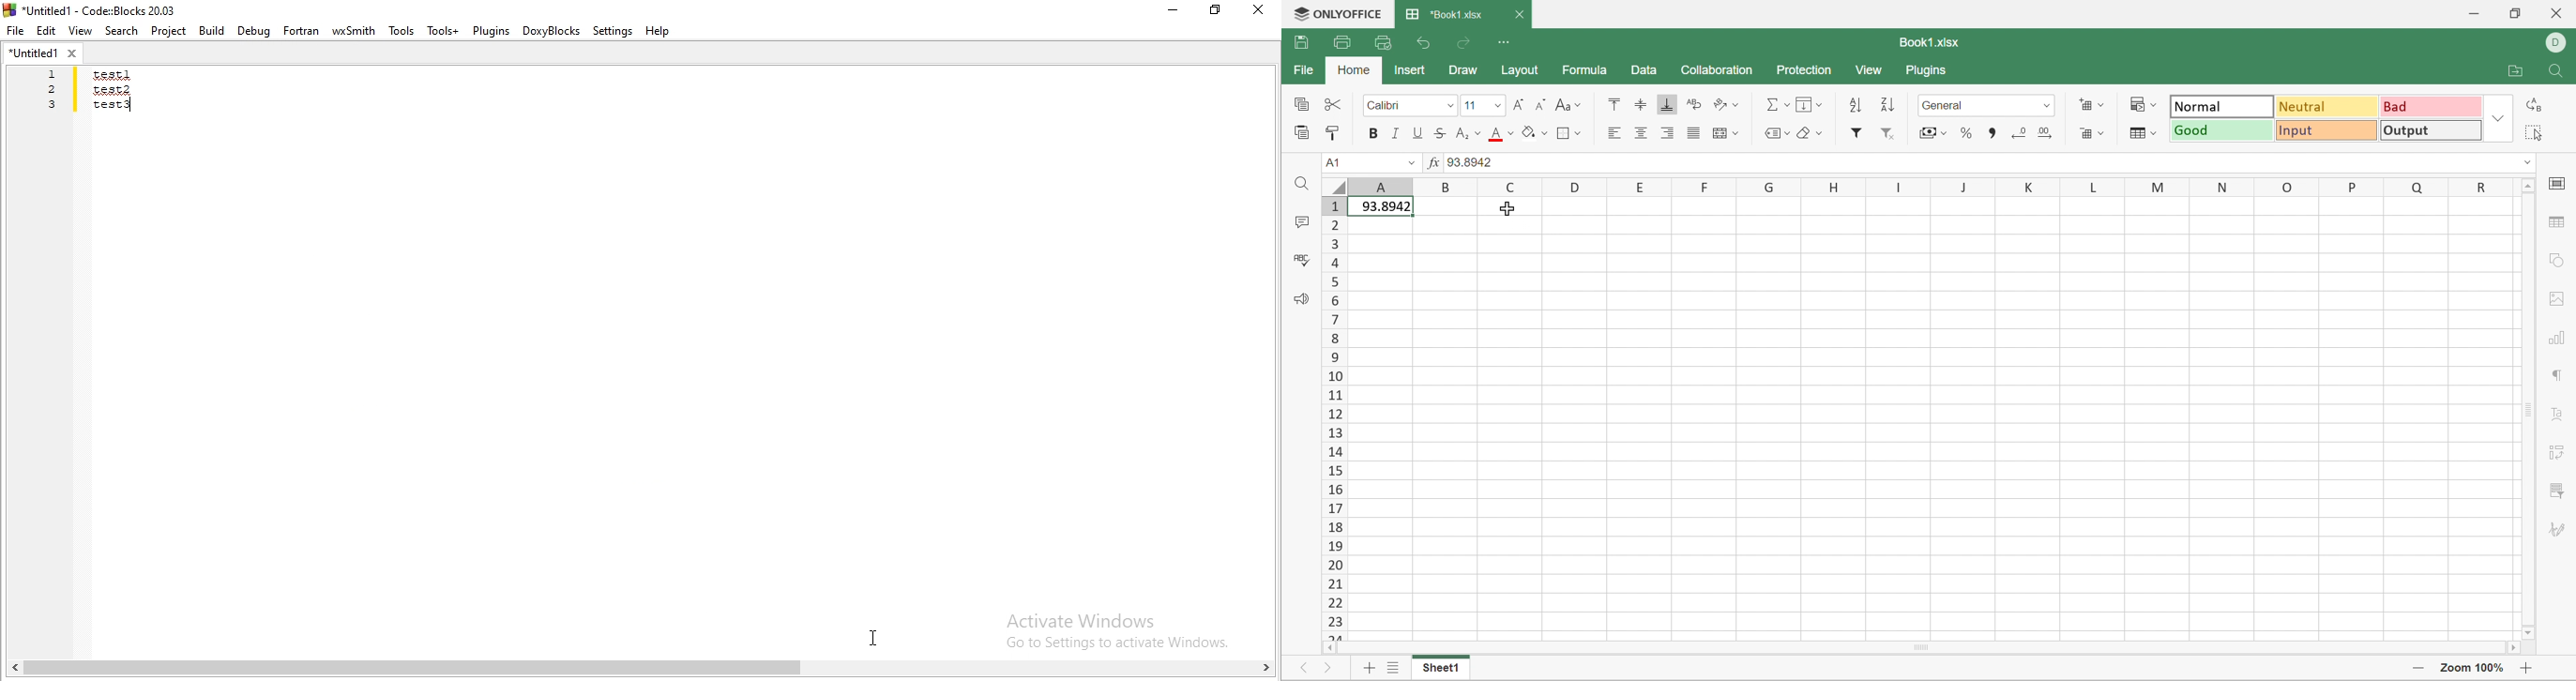 The height and width of the screenshot is (700, 2576). I want to click on Copy, so click(1300, 102).